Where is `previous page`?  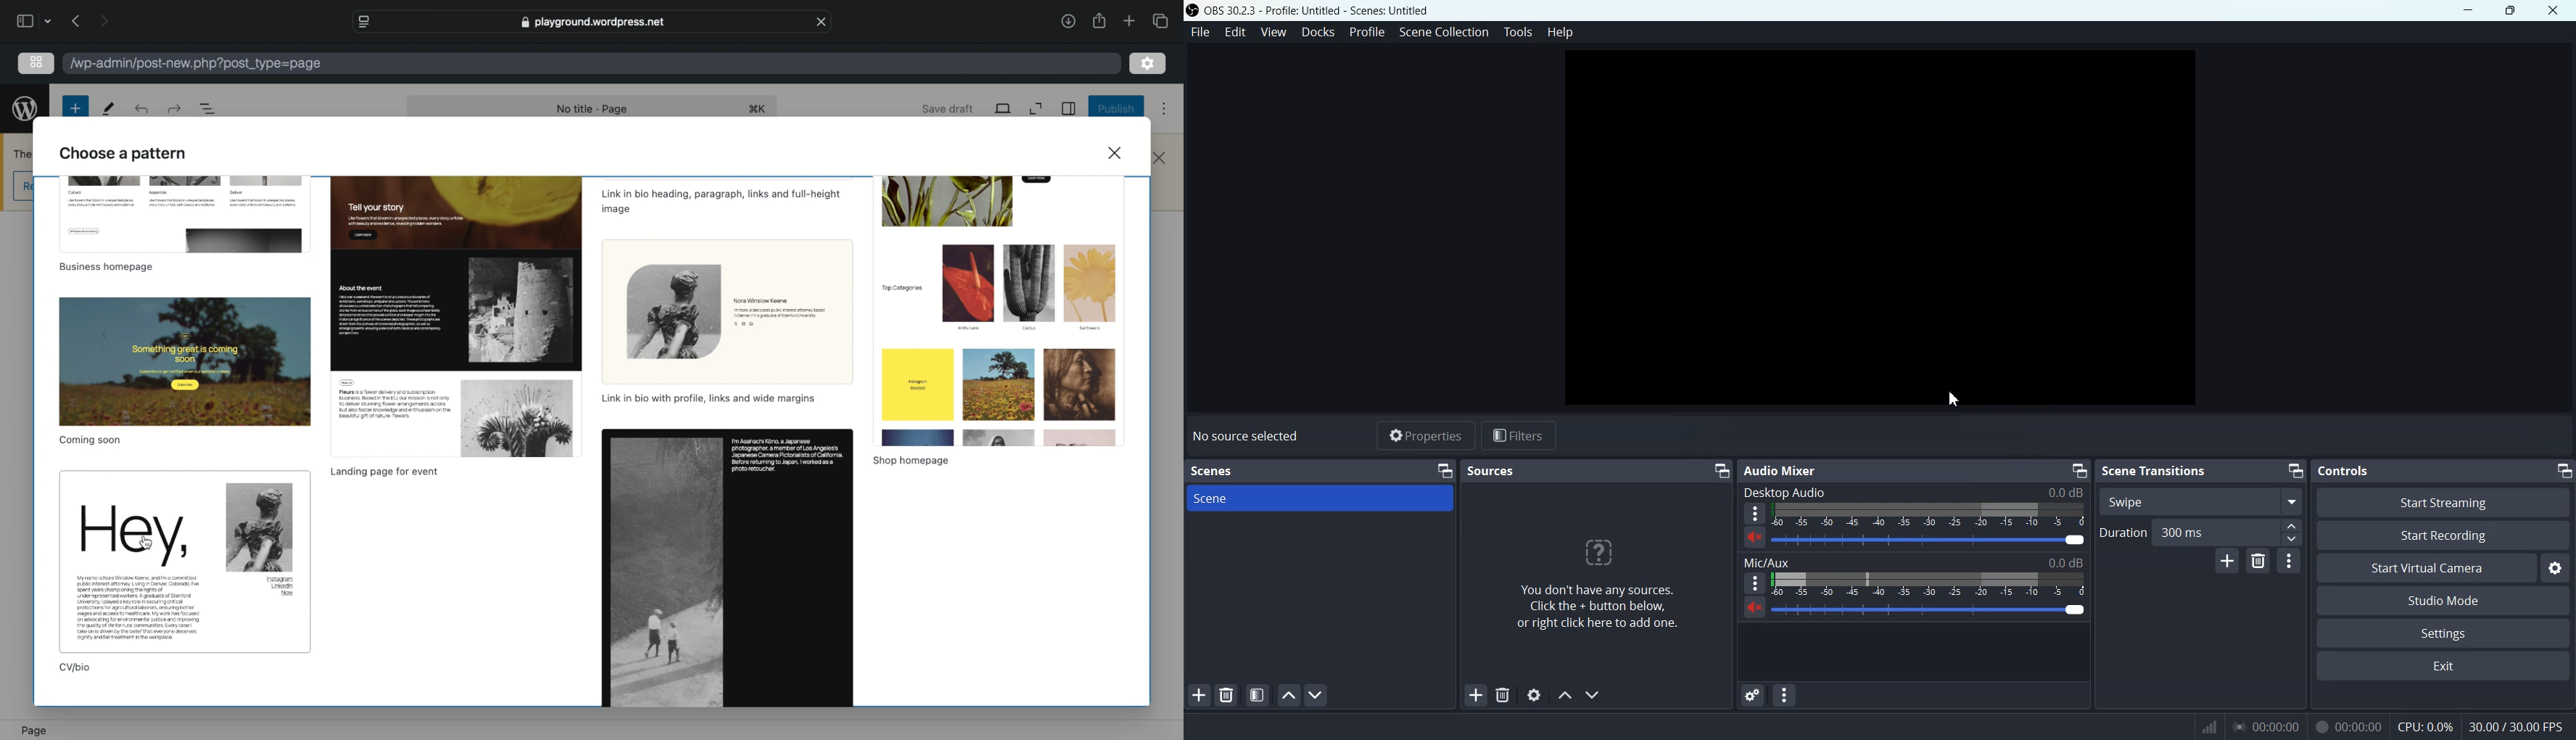
previous page is located at coordinates (76, 22).